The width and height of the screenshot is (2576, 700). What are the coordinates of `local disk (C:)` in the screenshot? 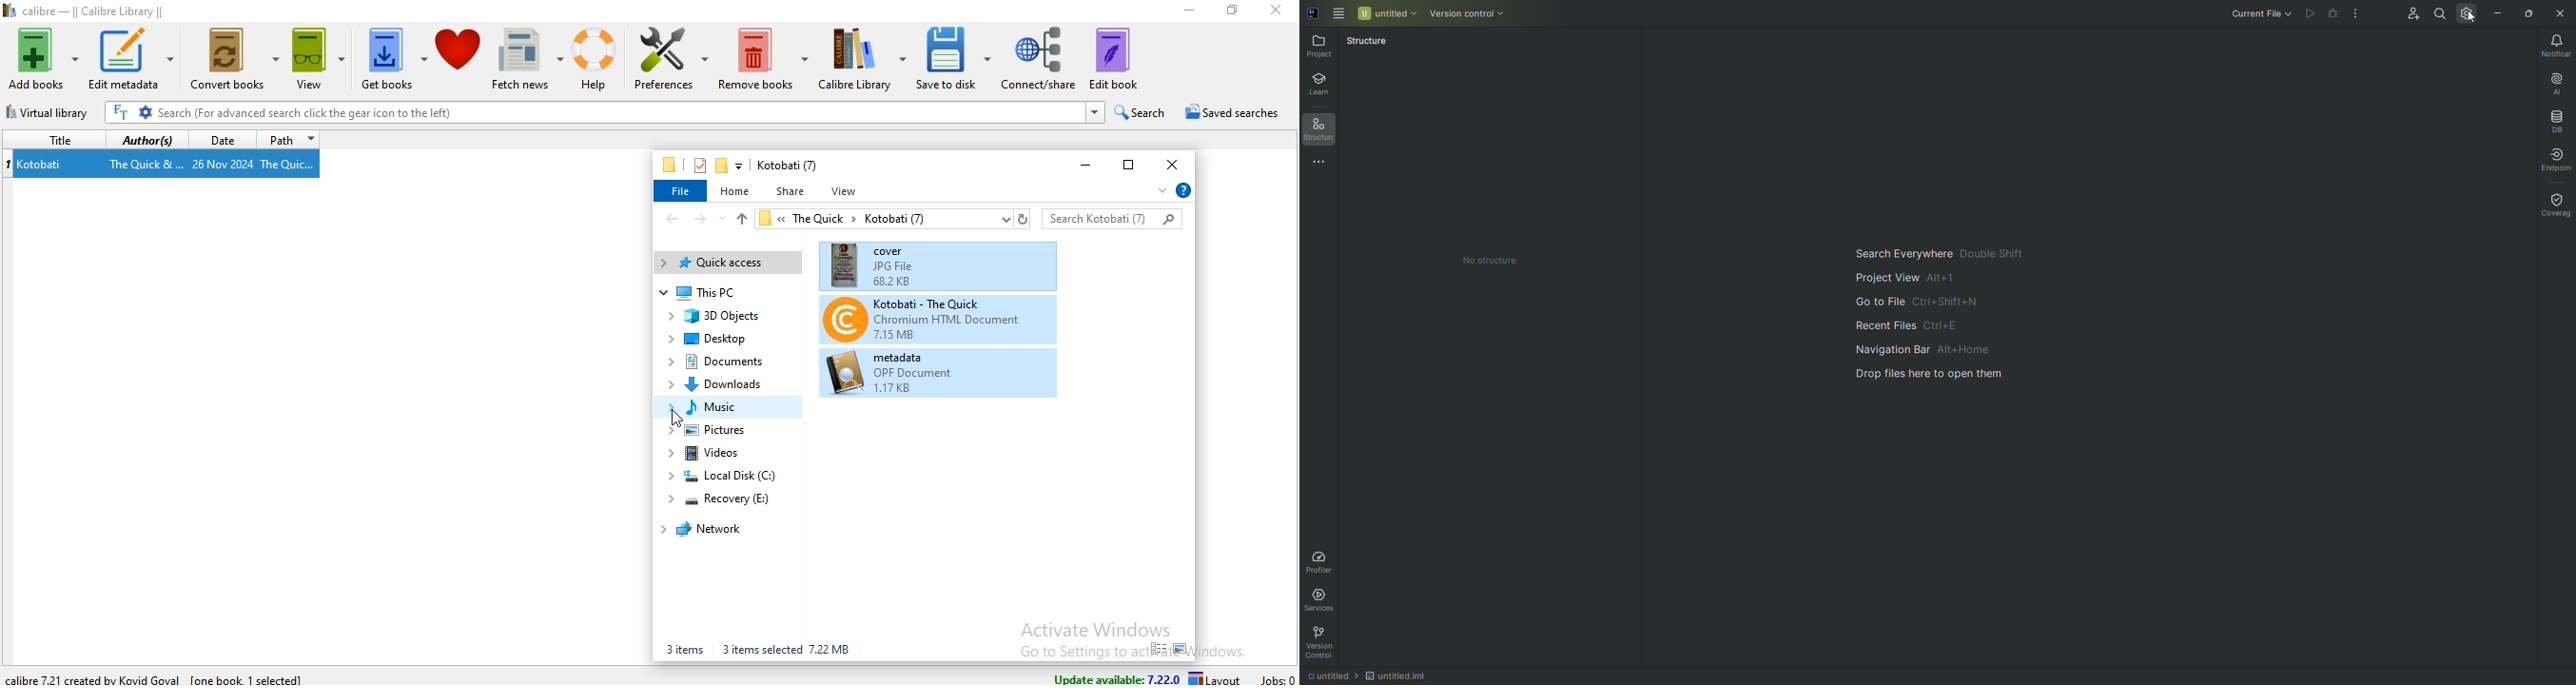 It's located at (730, 475).